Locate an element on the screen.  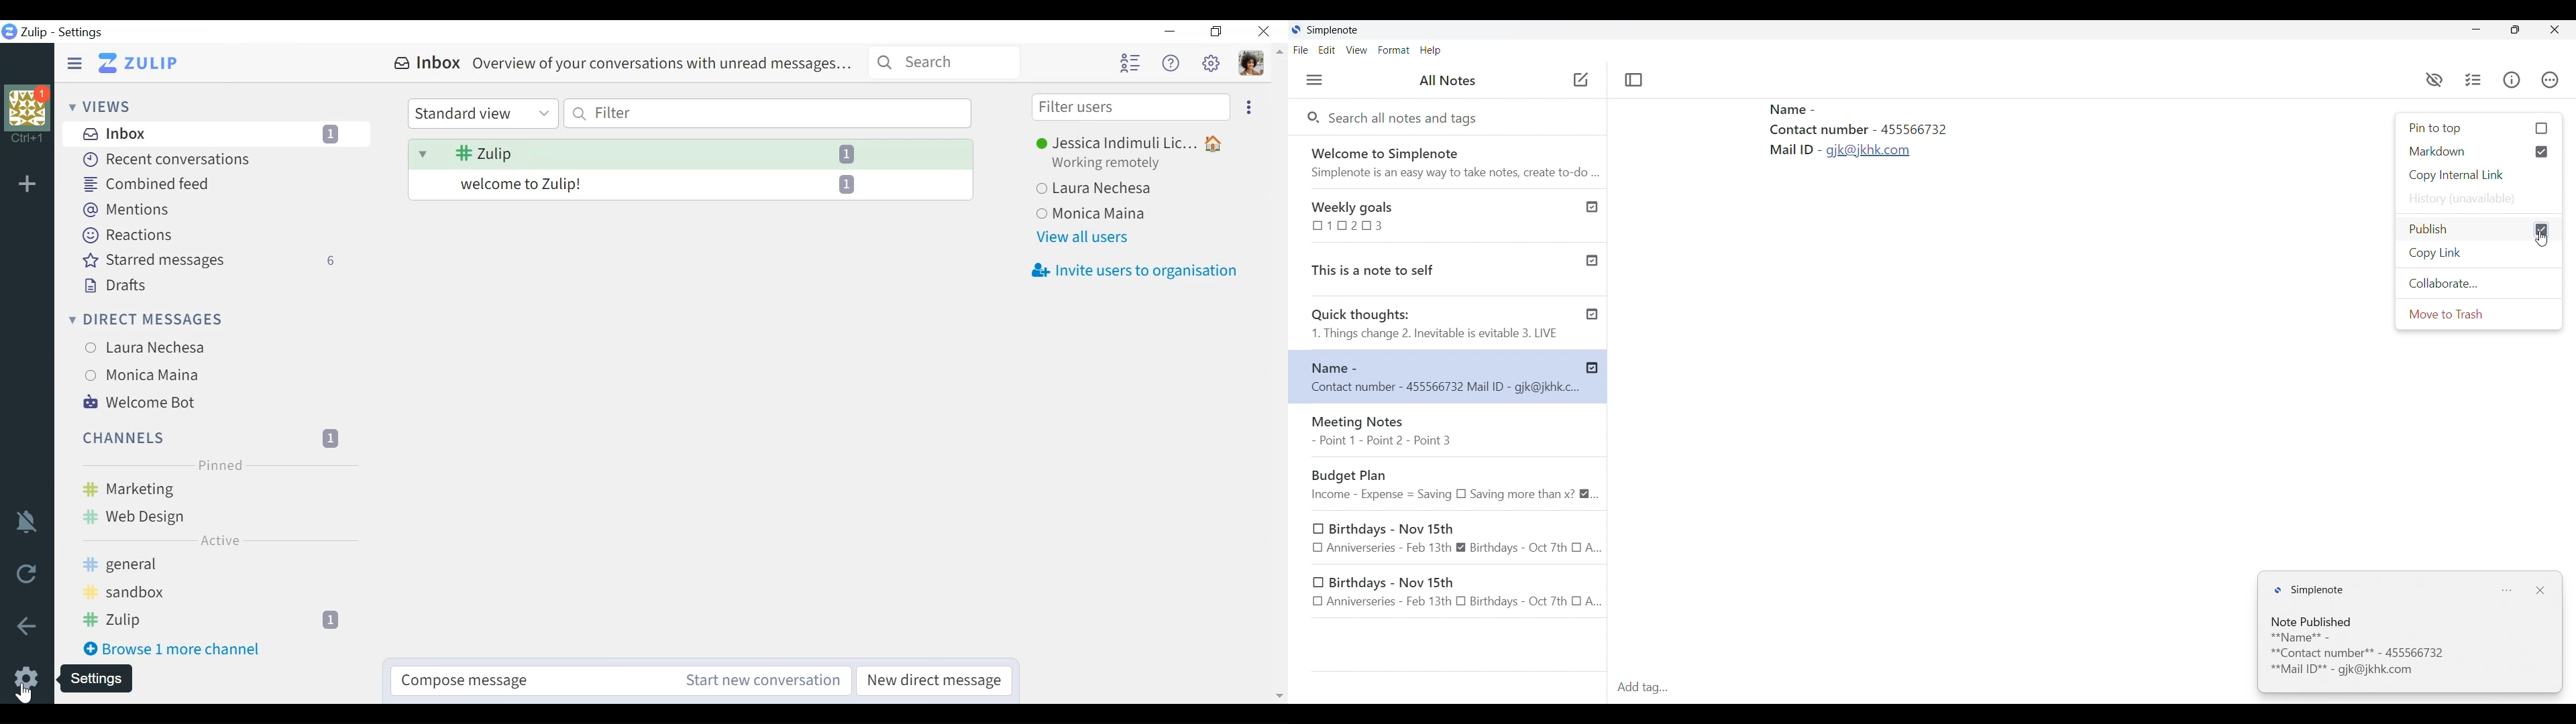
Show/Hide Sidebar is located at coordinates (74, 64).